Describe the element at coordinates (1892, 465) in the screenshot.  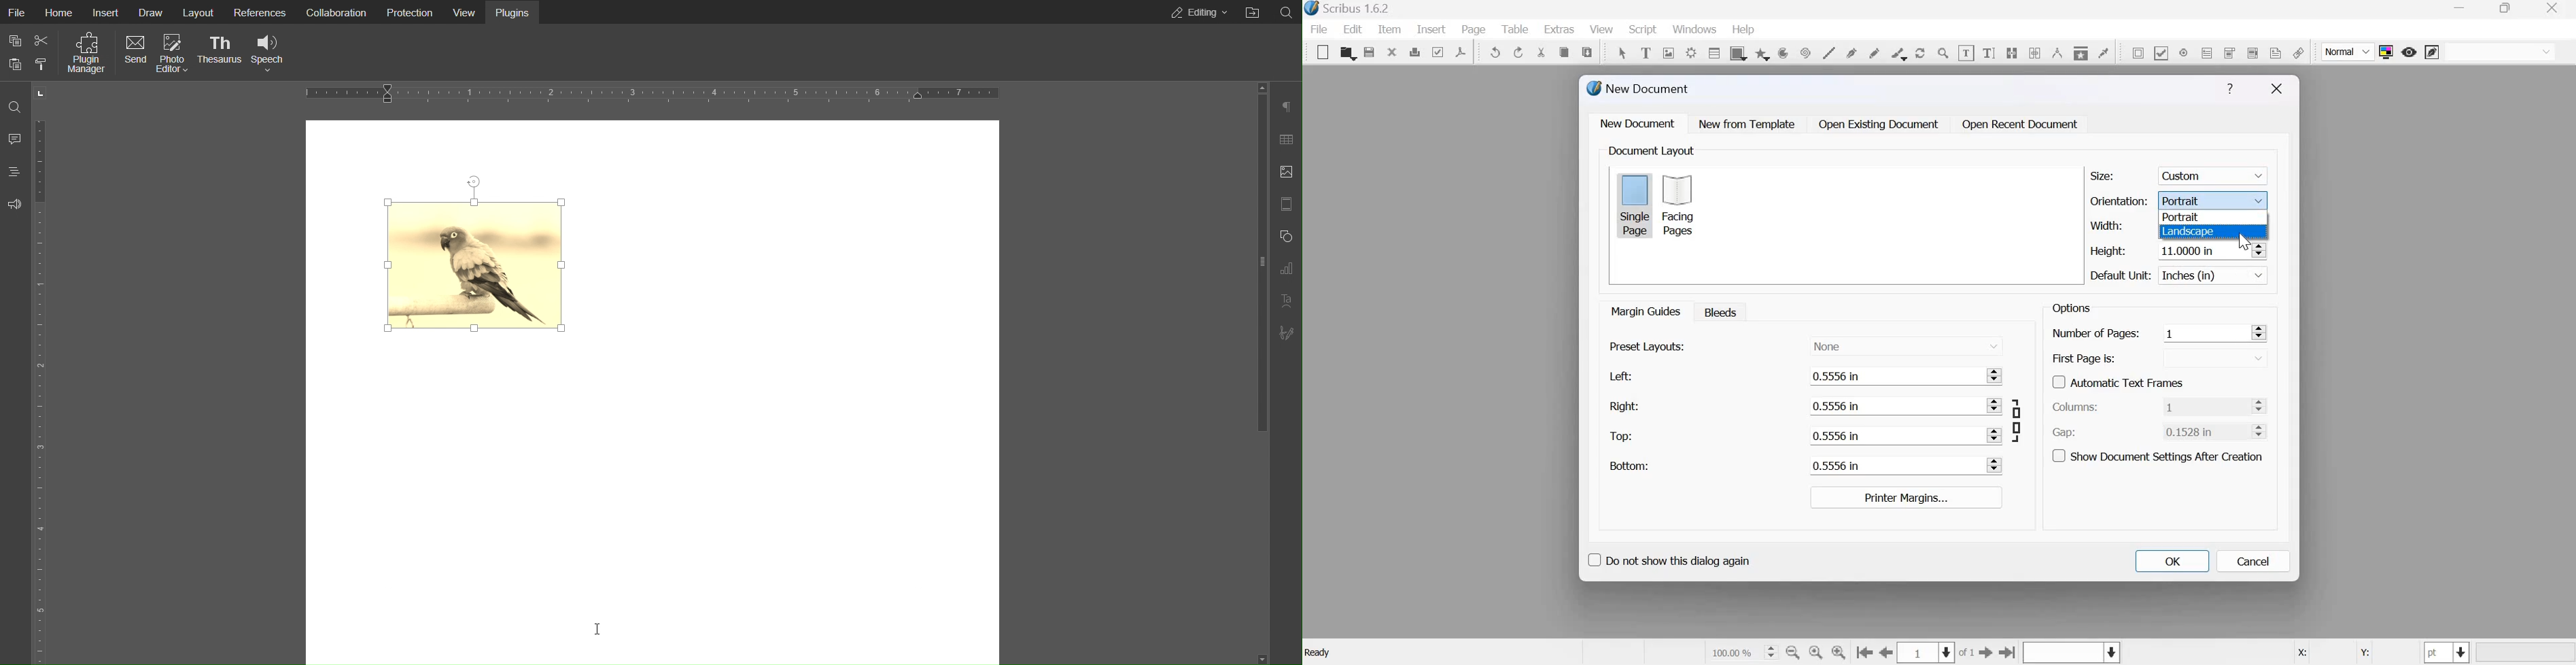
I see `0.5556 in` at that location.